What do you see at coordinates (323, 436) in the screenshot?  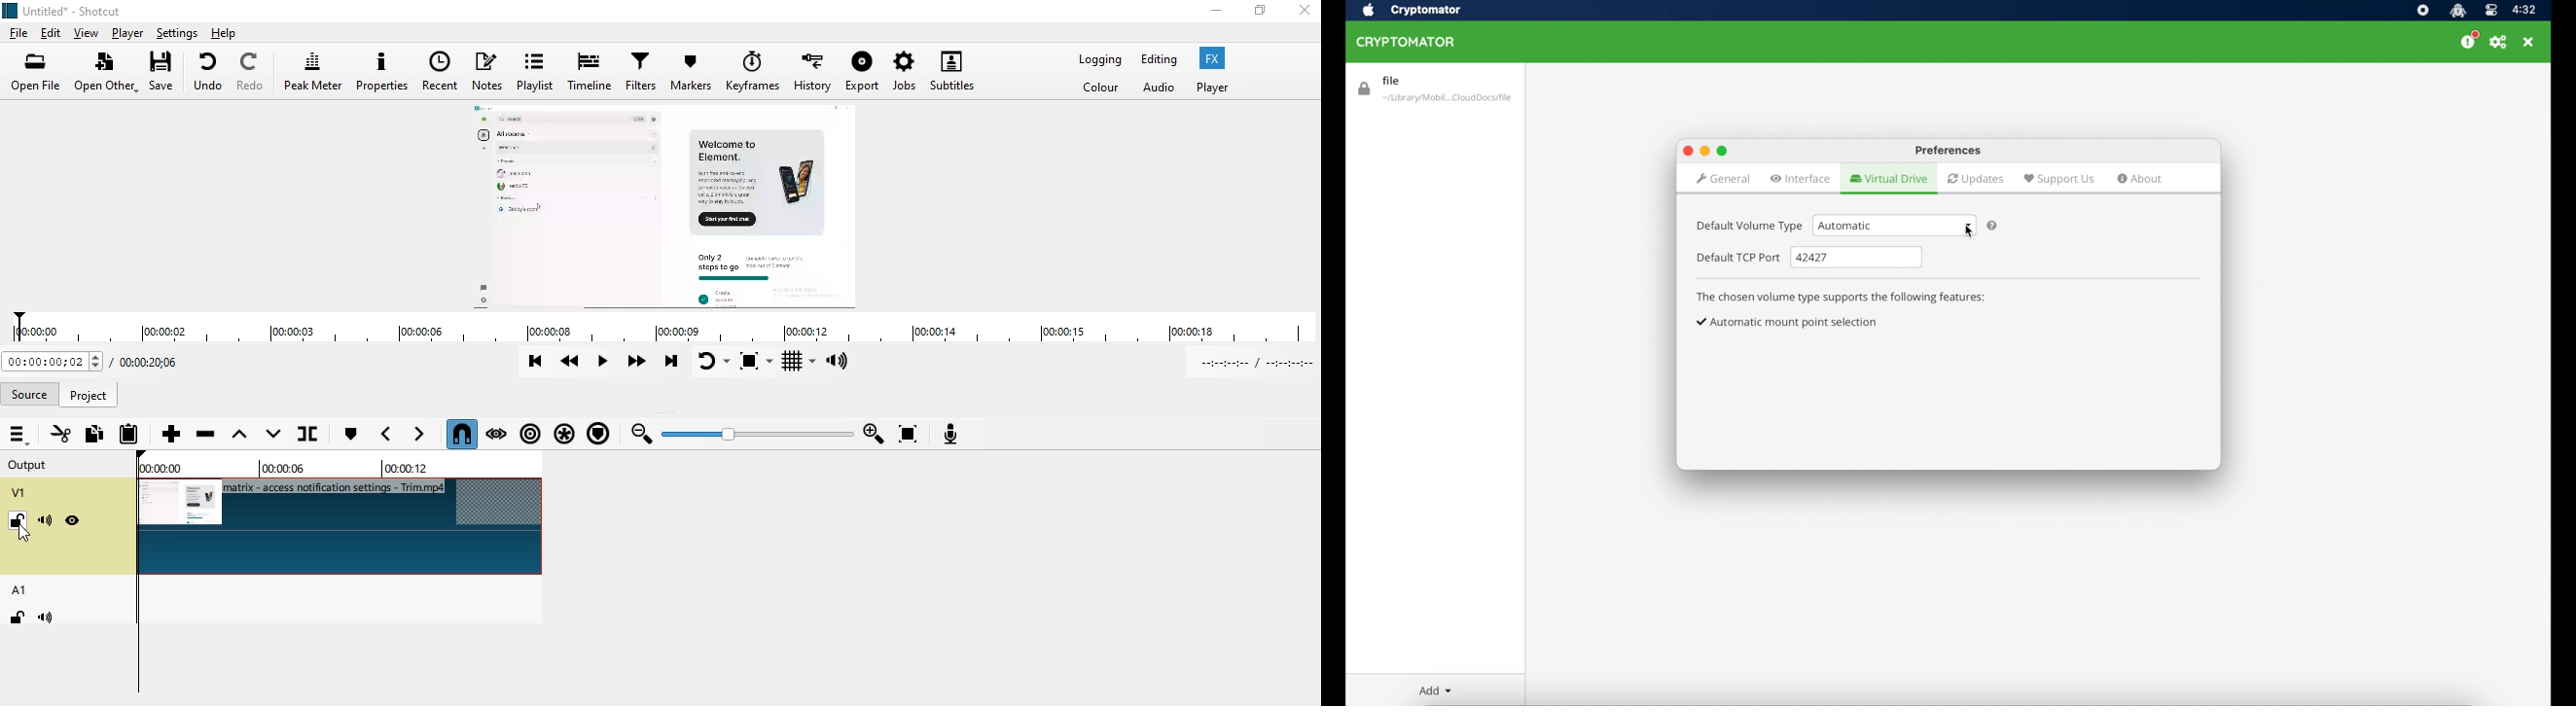 I see `split at playhead` at bounding box center [323, 436].